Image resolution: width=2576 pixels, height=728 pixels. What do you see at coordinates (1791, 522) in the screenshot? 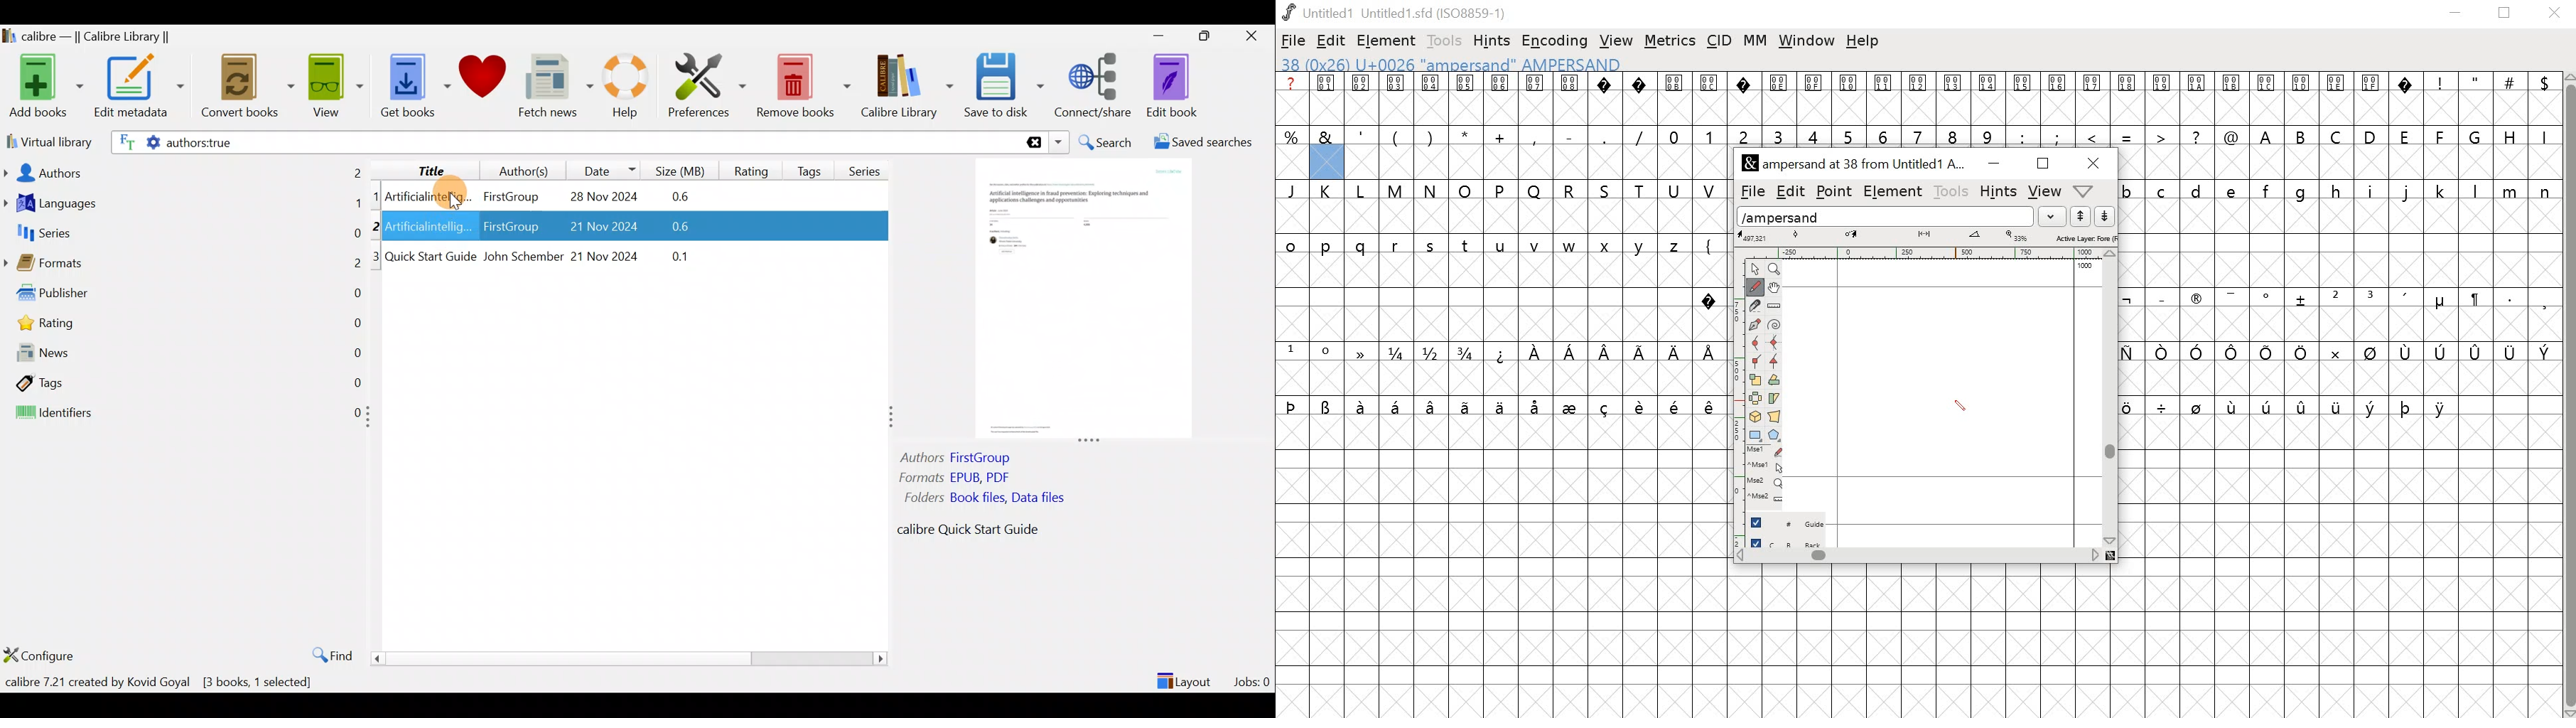
I see `selection toggle Guide` at bounding box center [1791, 522].